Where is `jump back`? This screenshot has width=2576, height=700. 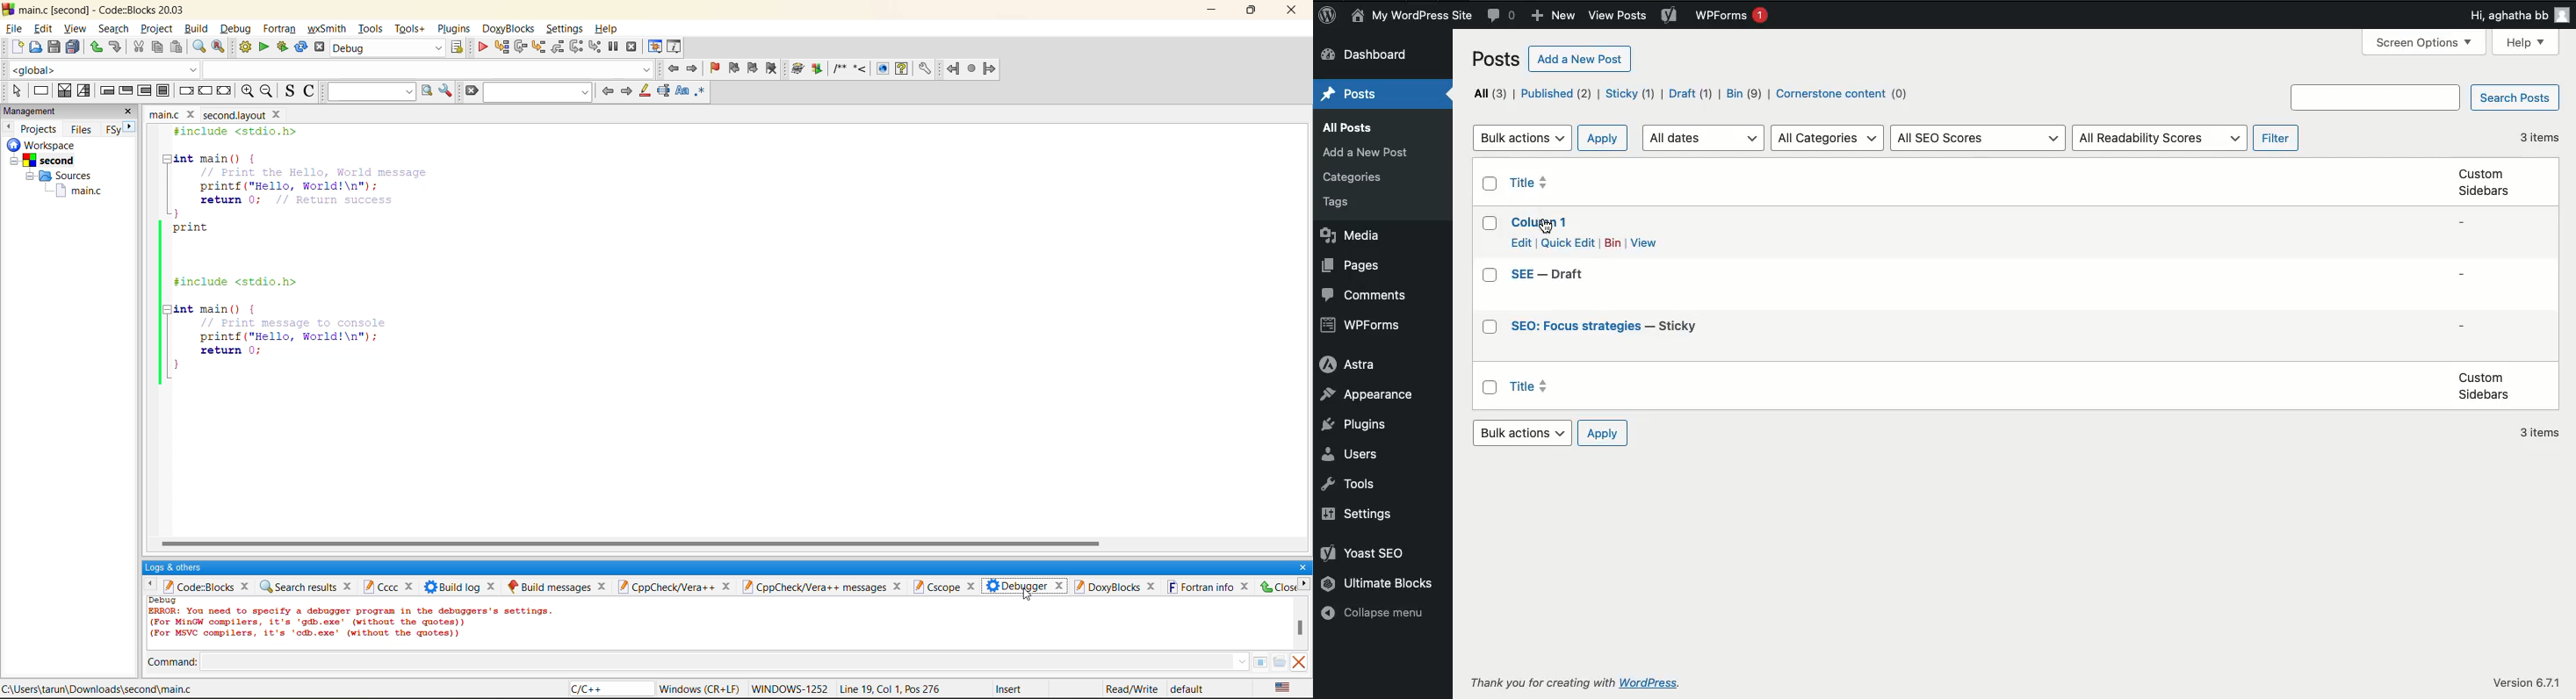 jump back is located at coordinates (675, 70).